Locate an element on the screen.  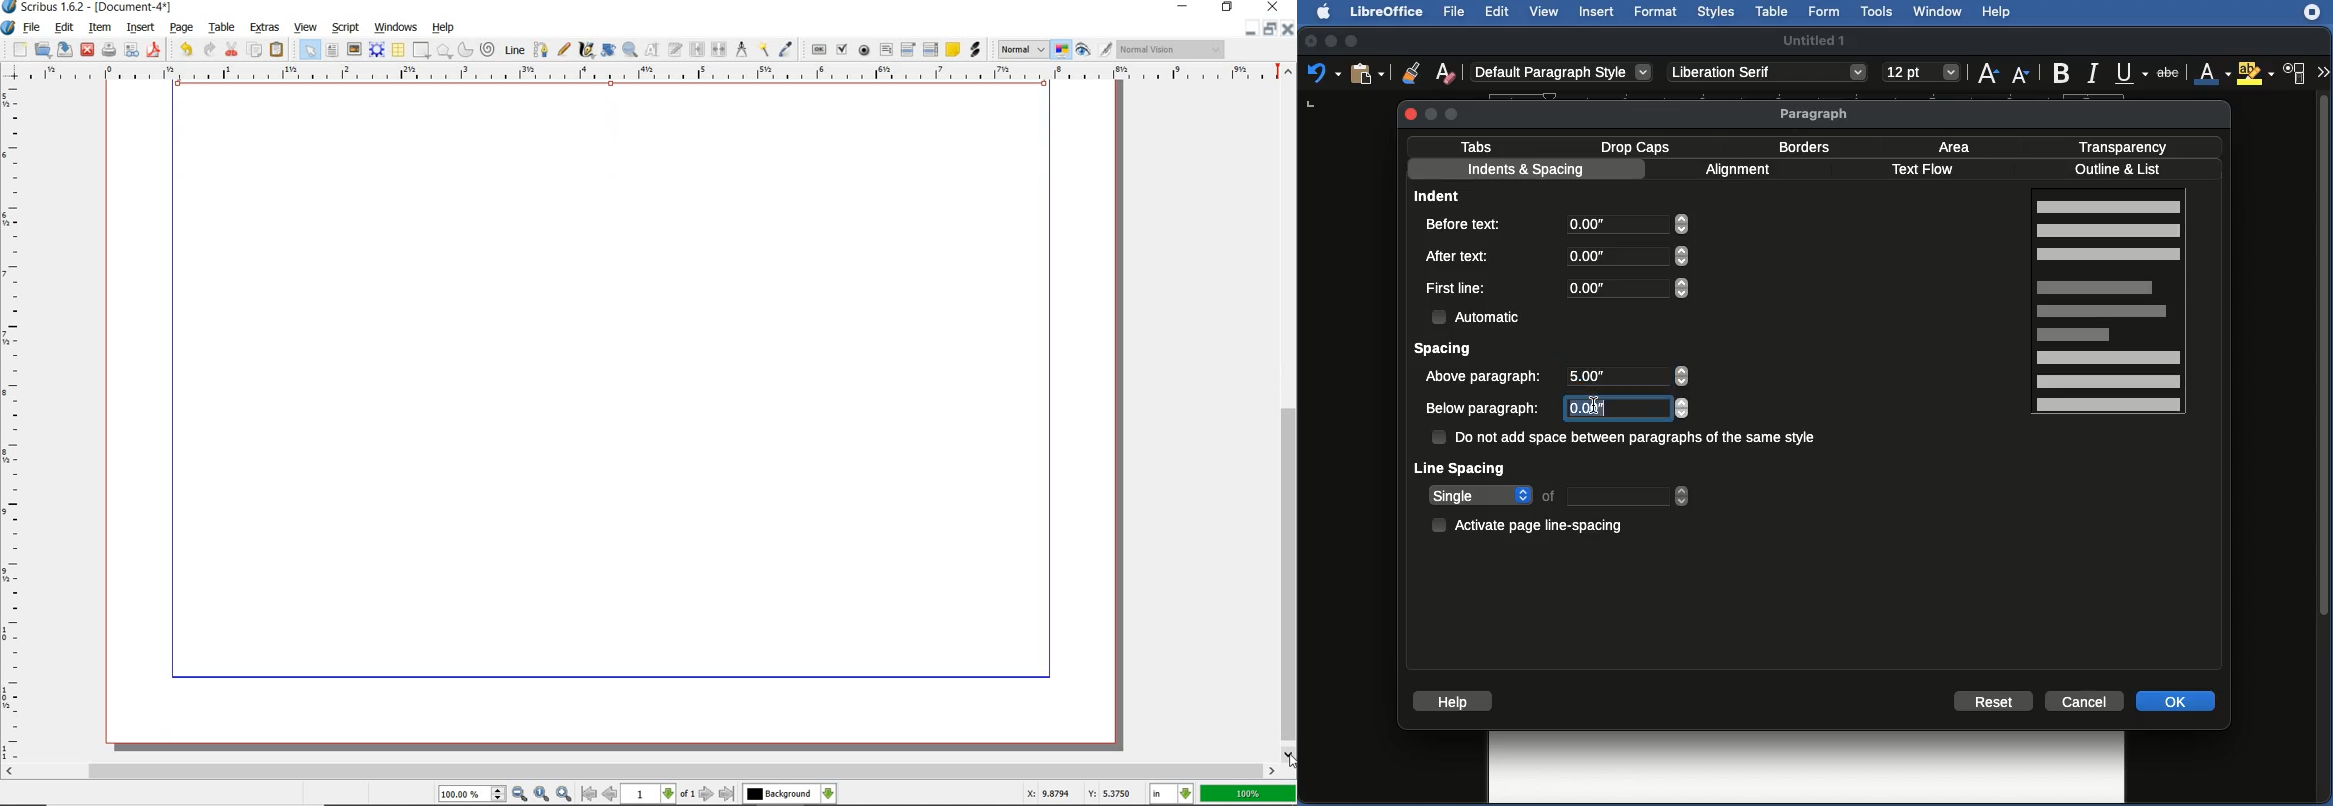
preflight verifier is located at coordinates (132, 50).